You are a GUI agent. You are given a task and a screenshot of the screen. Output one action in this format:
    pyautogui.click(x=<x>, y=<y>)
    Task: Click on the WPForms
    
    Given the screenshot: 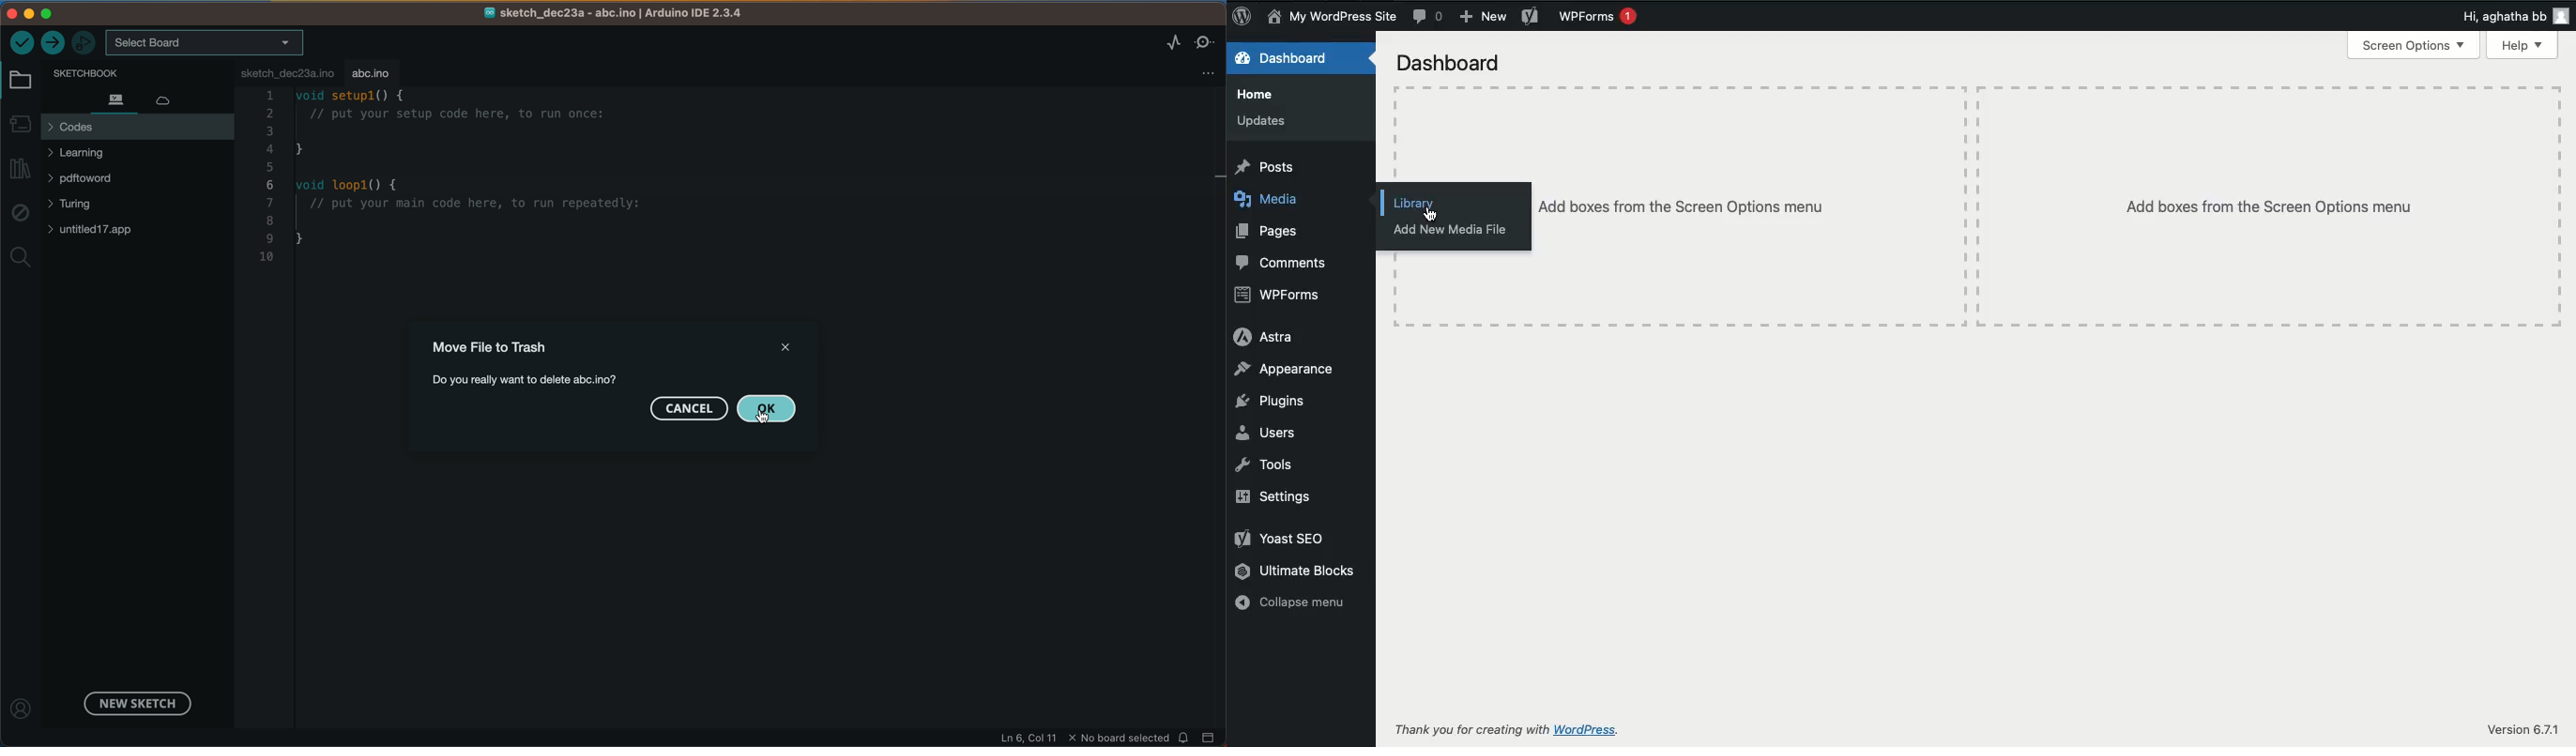 What is the action you would take?
    pyautogui.click(x=1278, y=296)
    